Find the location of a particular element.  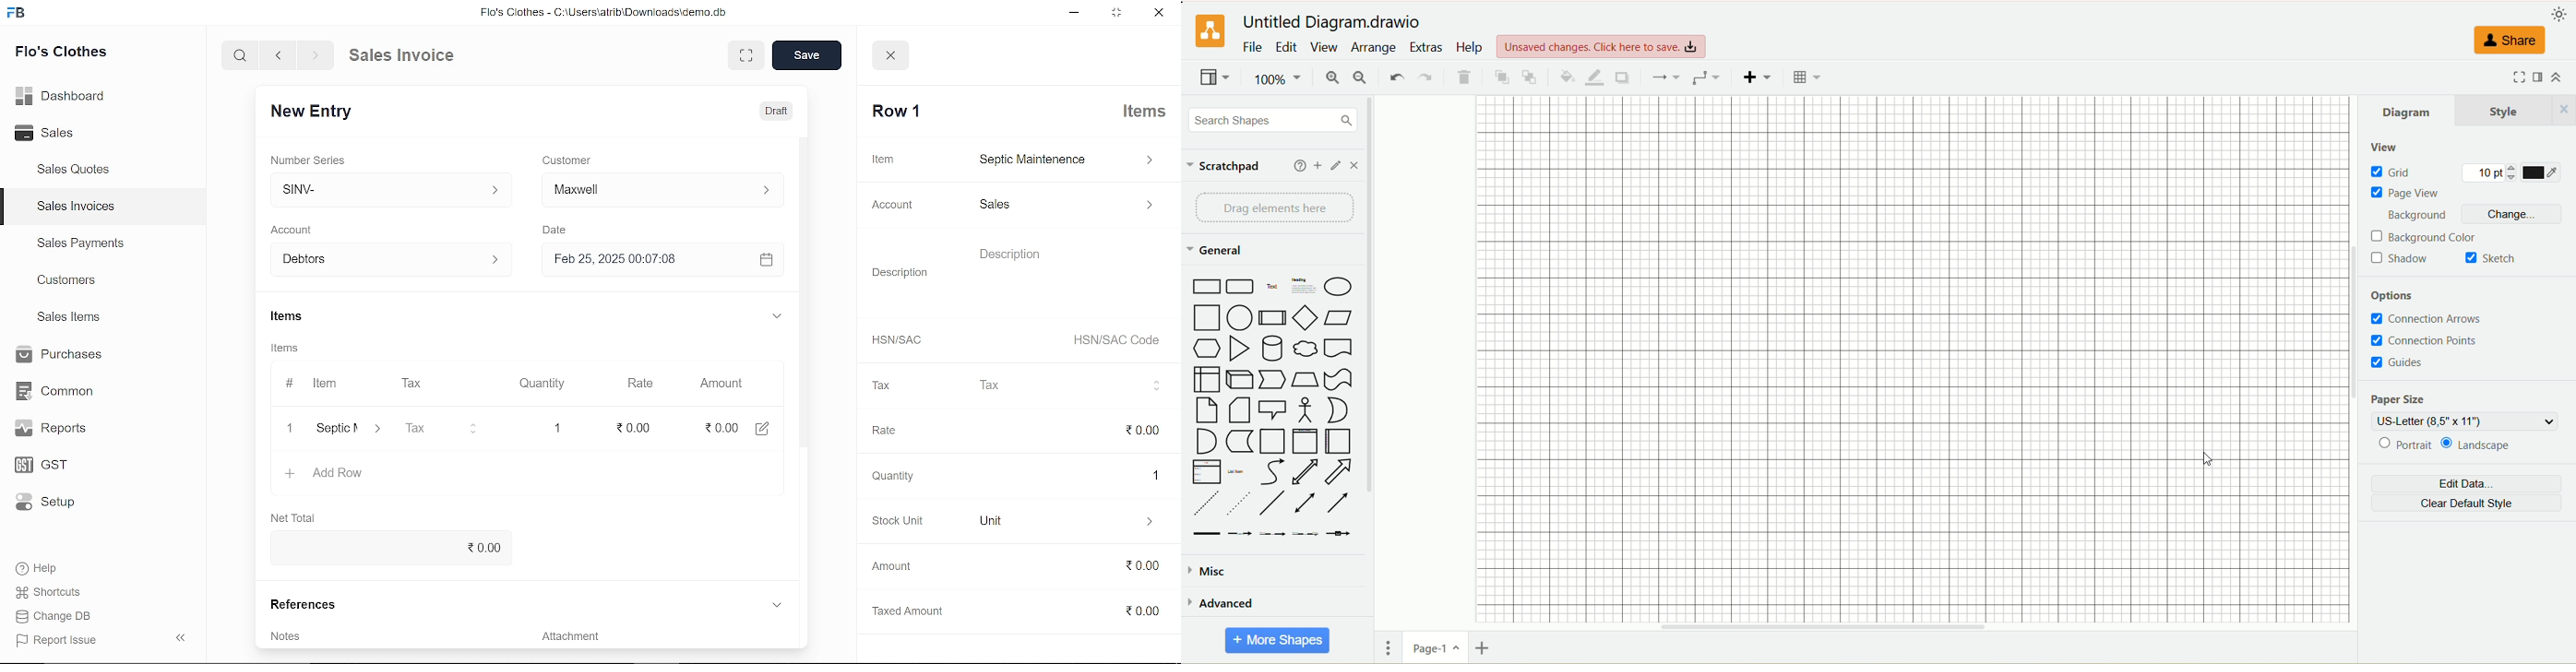

to back is located at coordinates (1530, 76).